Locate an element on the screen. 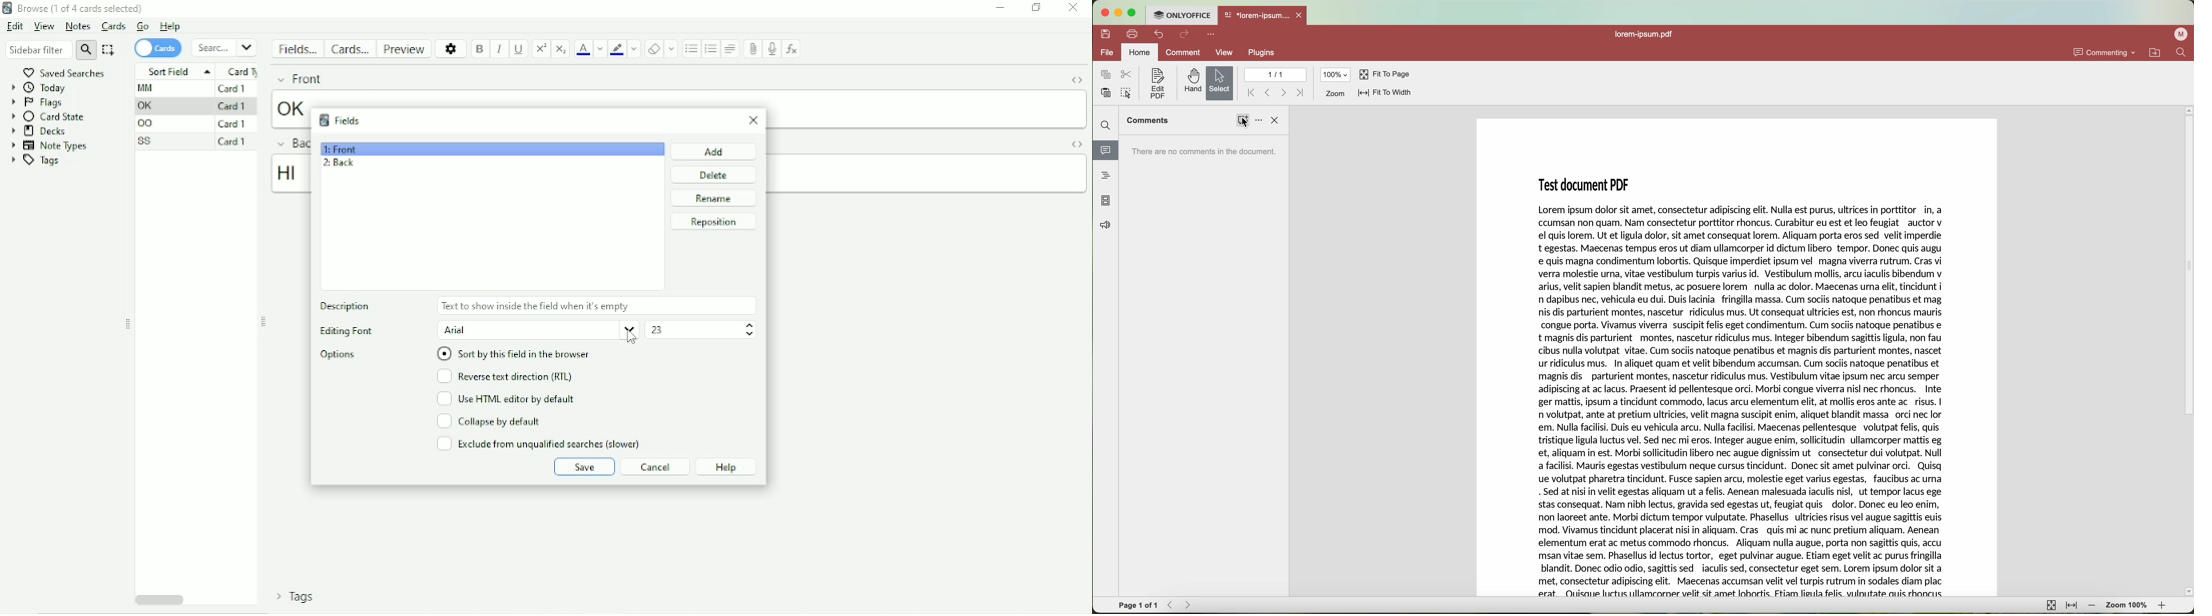  Cards is located at coordinates (352, 49).